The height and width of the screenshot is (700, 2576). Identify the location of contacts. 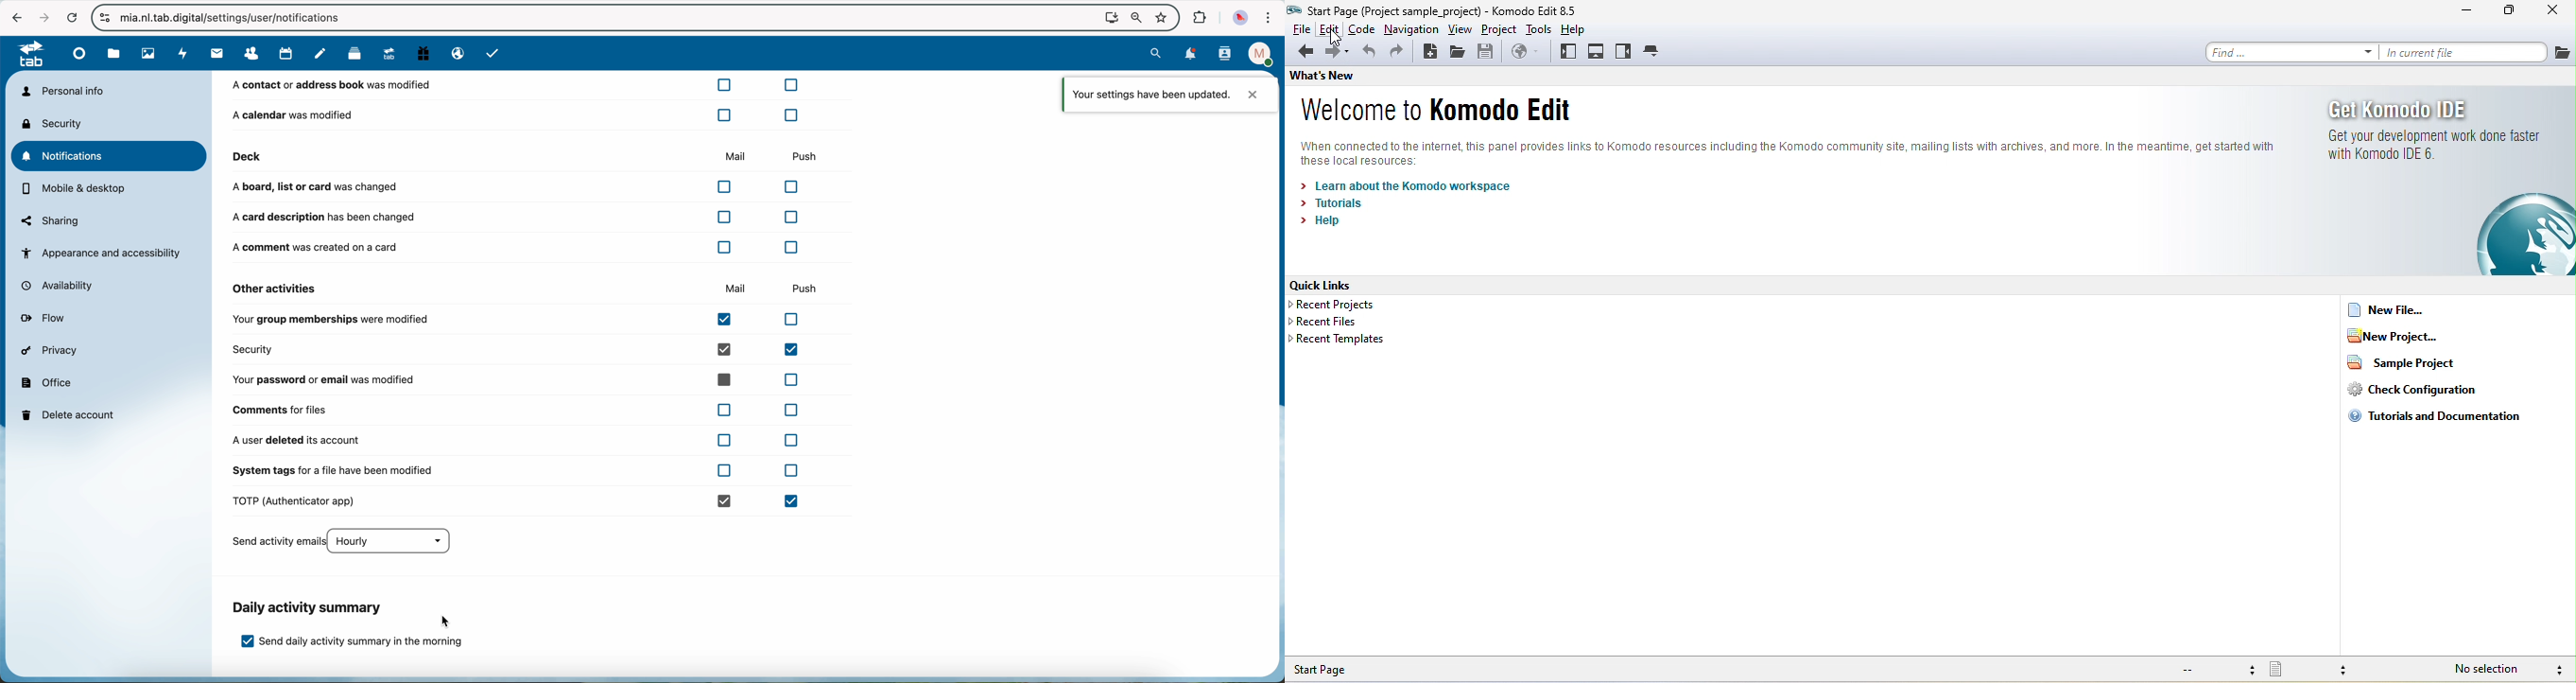
(1225, 55).